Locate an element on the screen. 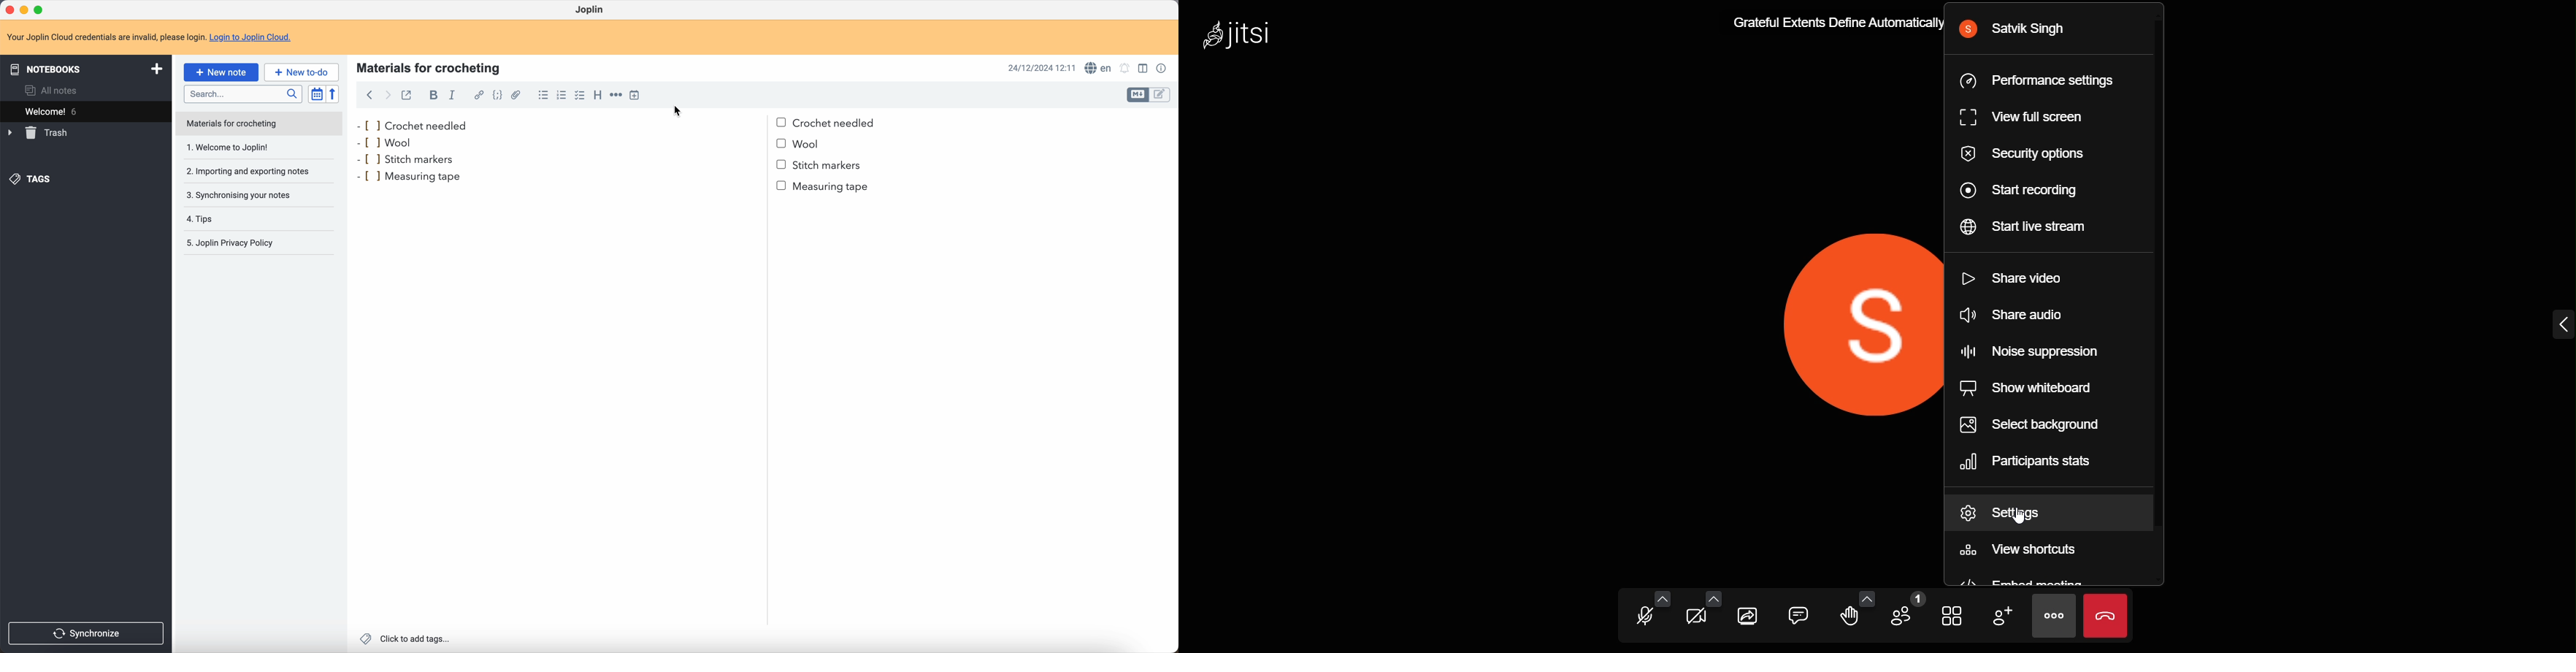 Image resolution: width=2576 pixels, height=672 pixels. maximize is located at coordinates (41, 10).